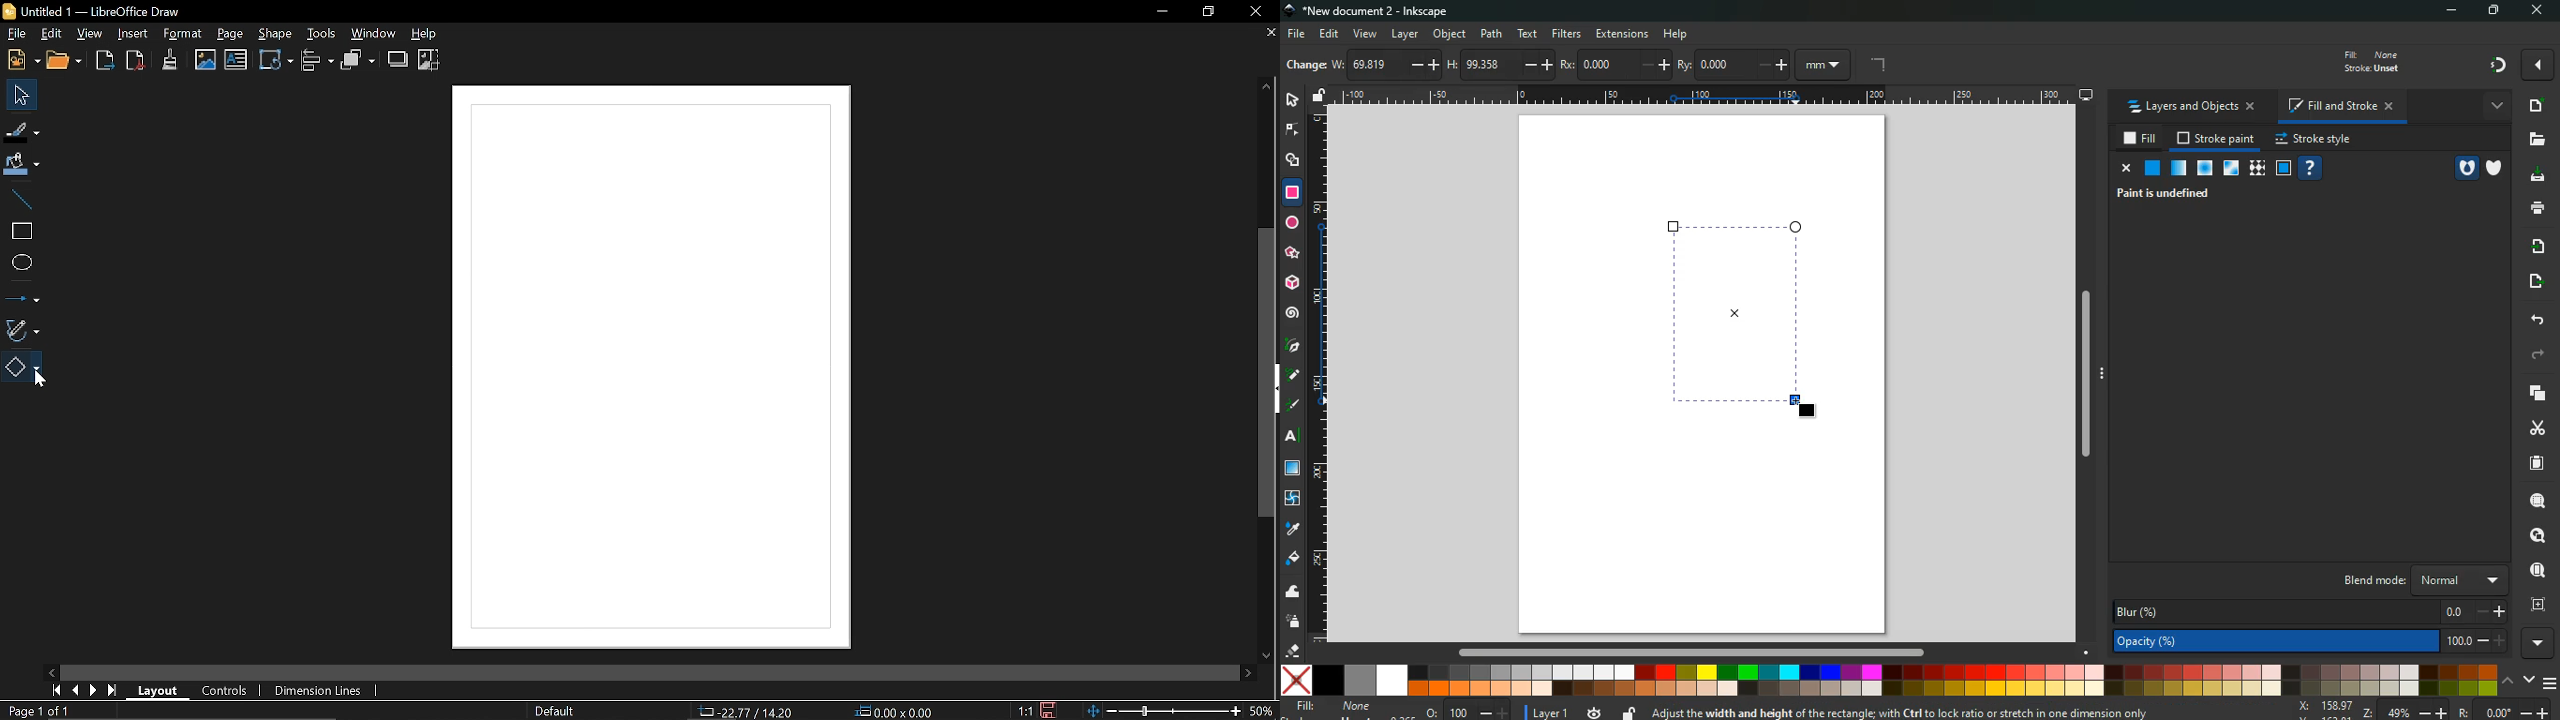  What do you see at coordinates (1732, 66) in the screenshot?
I see `ry` at bounding box center [1732, 66].